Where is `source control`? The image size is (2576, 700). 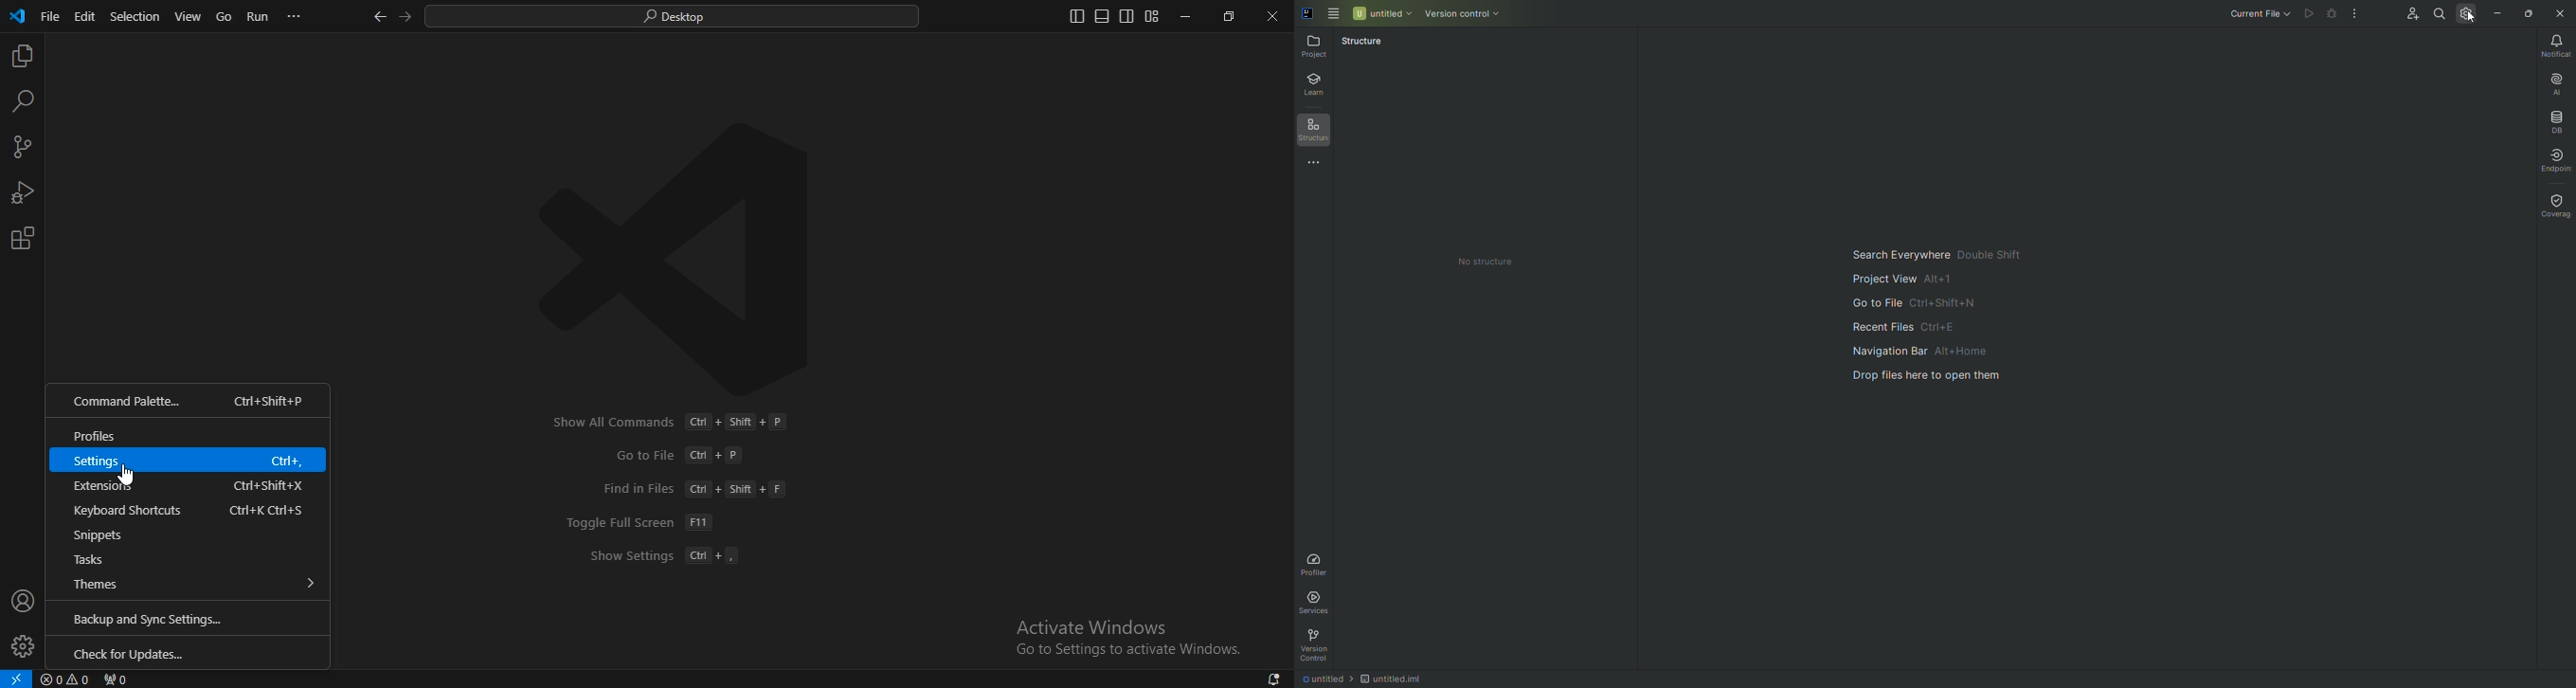
source control is located at coordinates (24, 147).